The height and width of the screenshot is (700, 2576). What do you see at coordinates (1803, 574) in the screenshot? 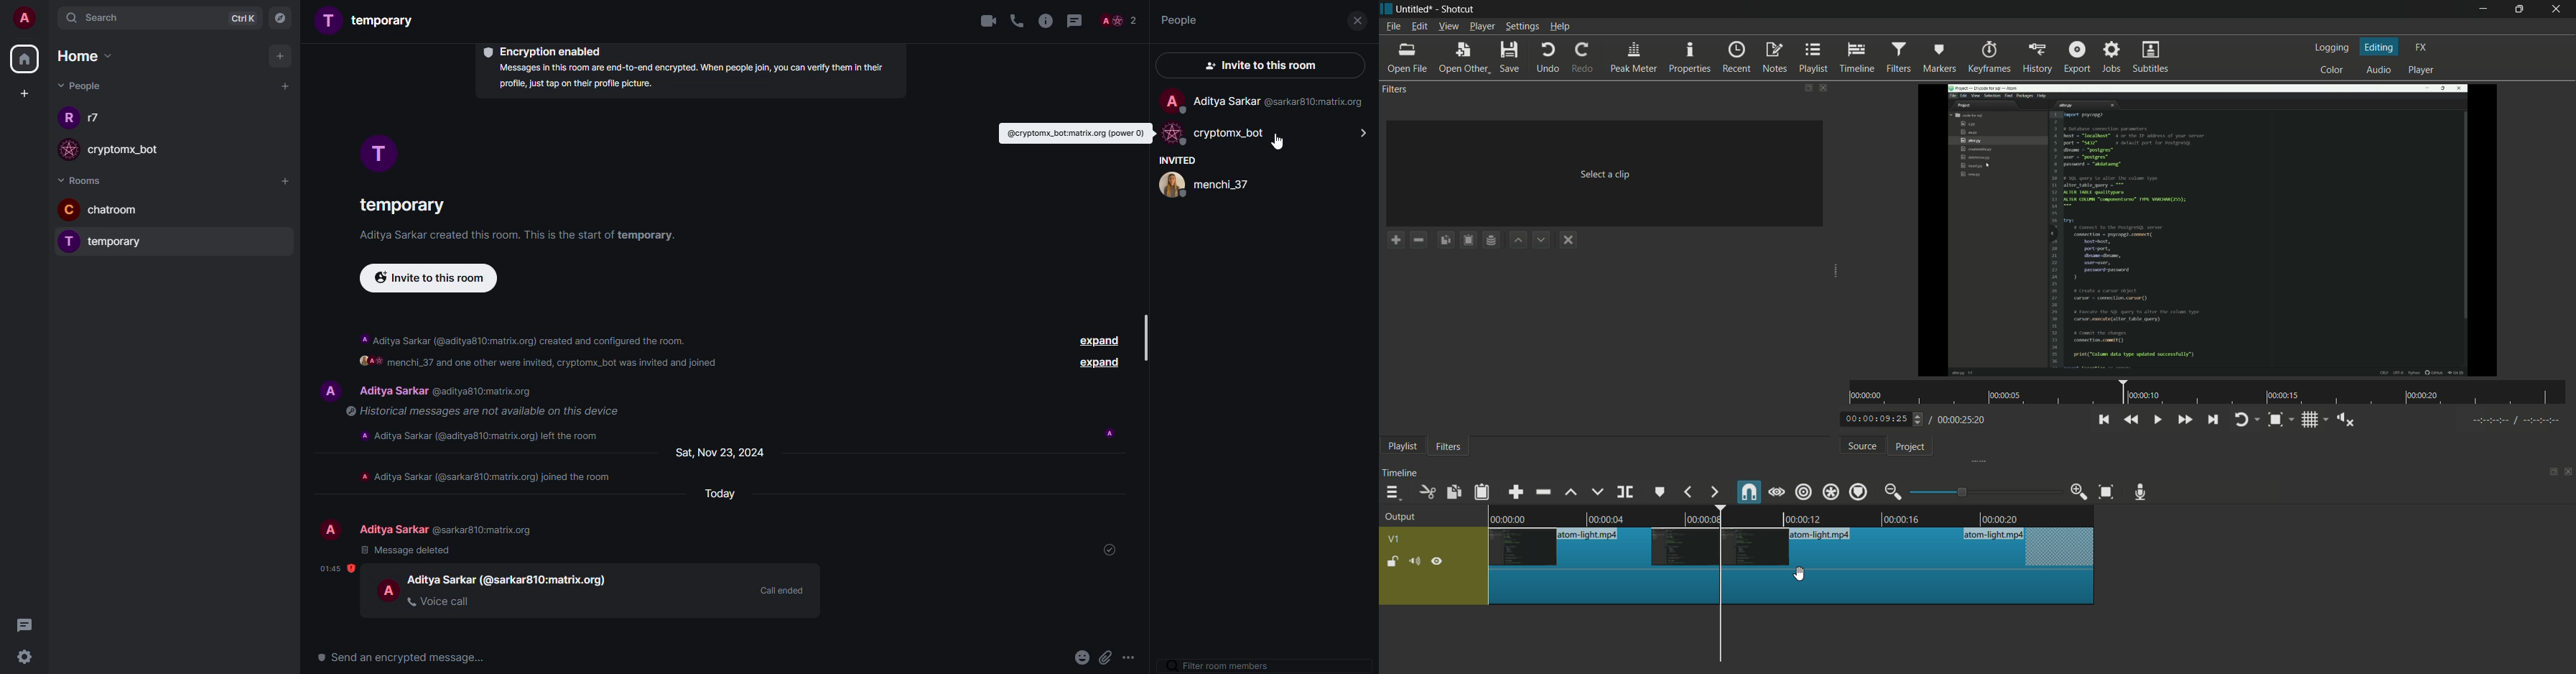
I see `cursor` at bounding box center [1803, 574].